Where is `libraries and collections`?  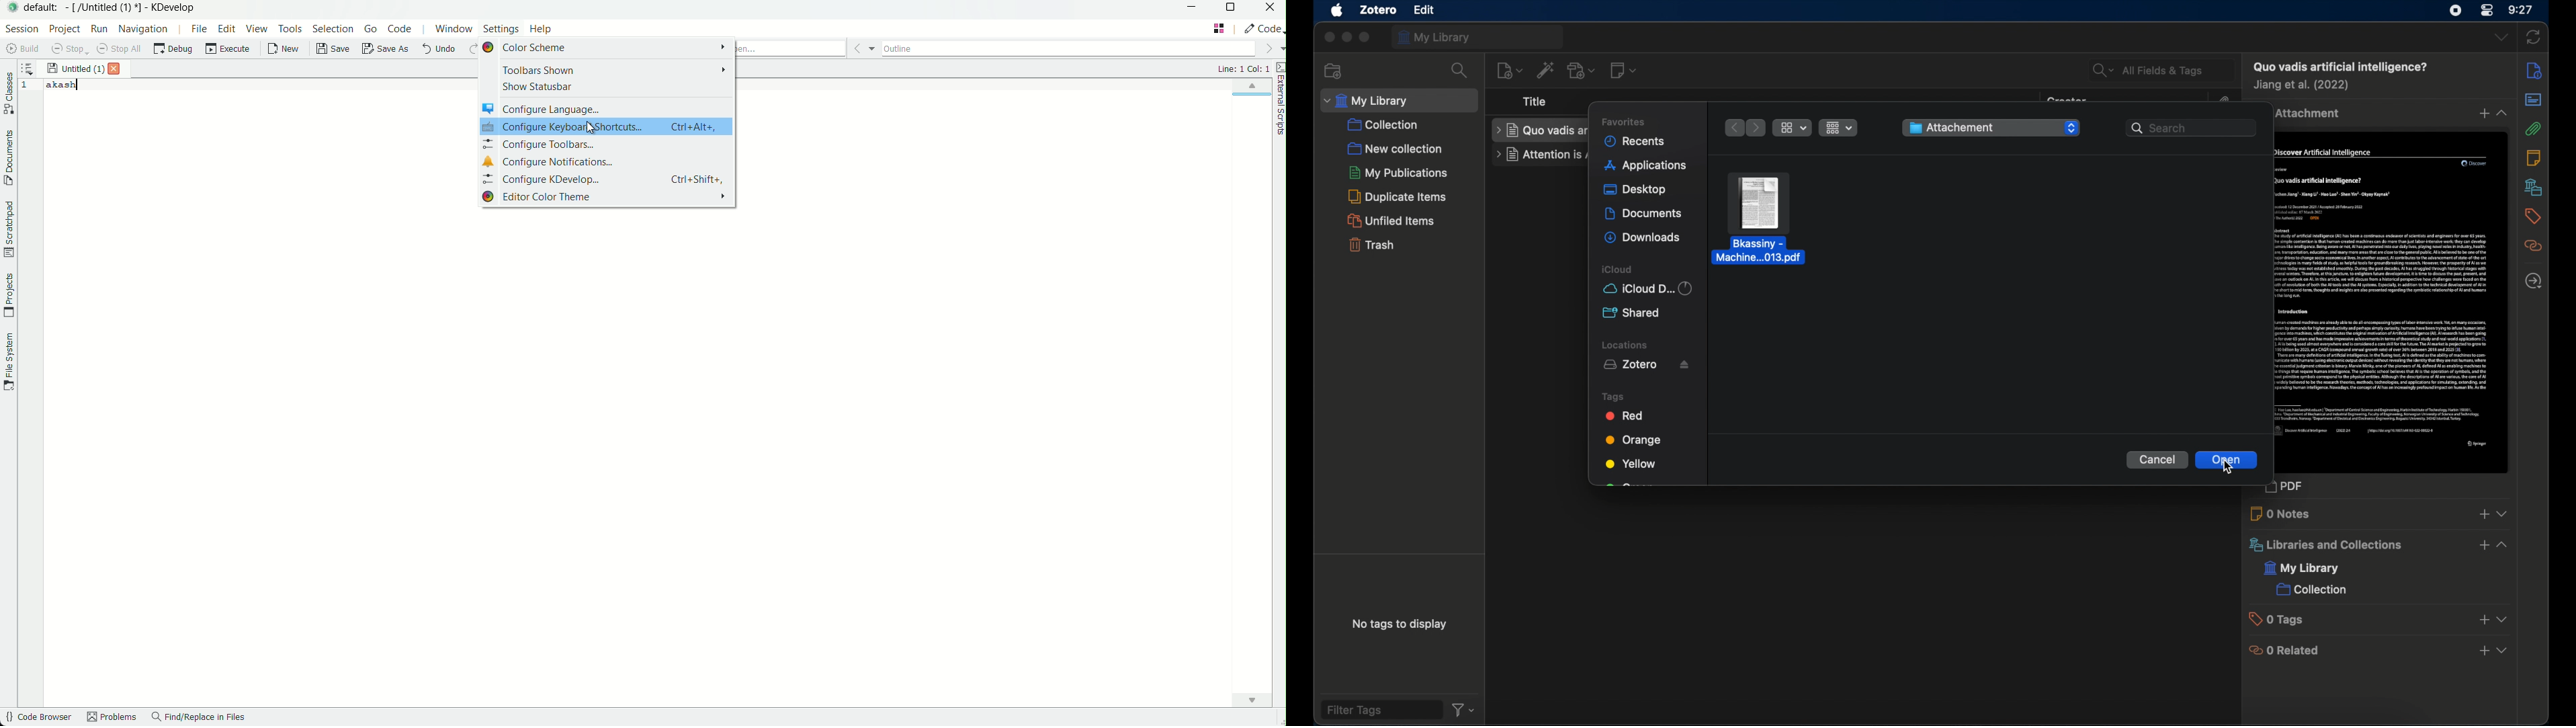
libraries and collections is located at coordinates (2533, 187).